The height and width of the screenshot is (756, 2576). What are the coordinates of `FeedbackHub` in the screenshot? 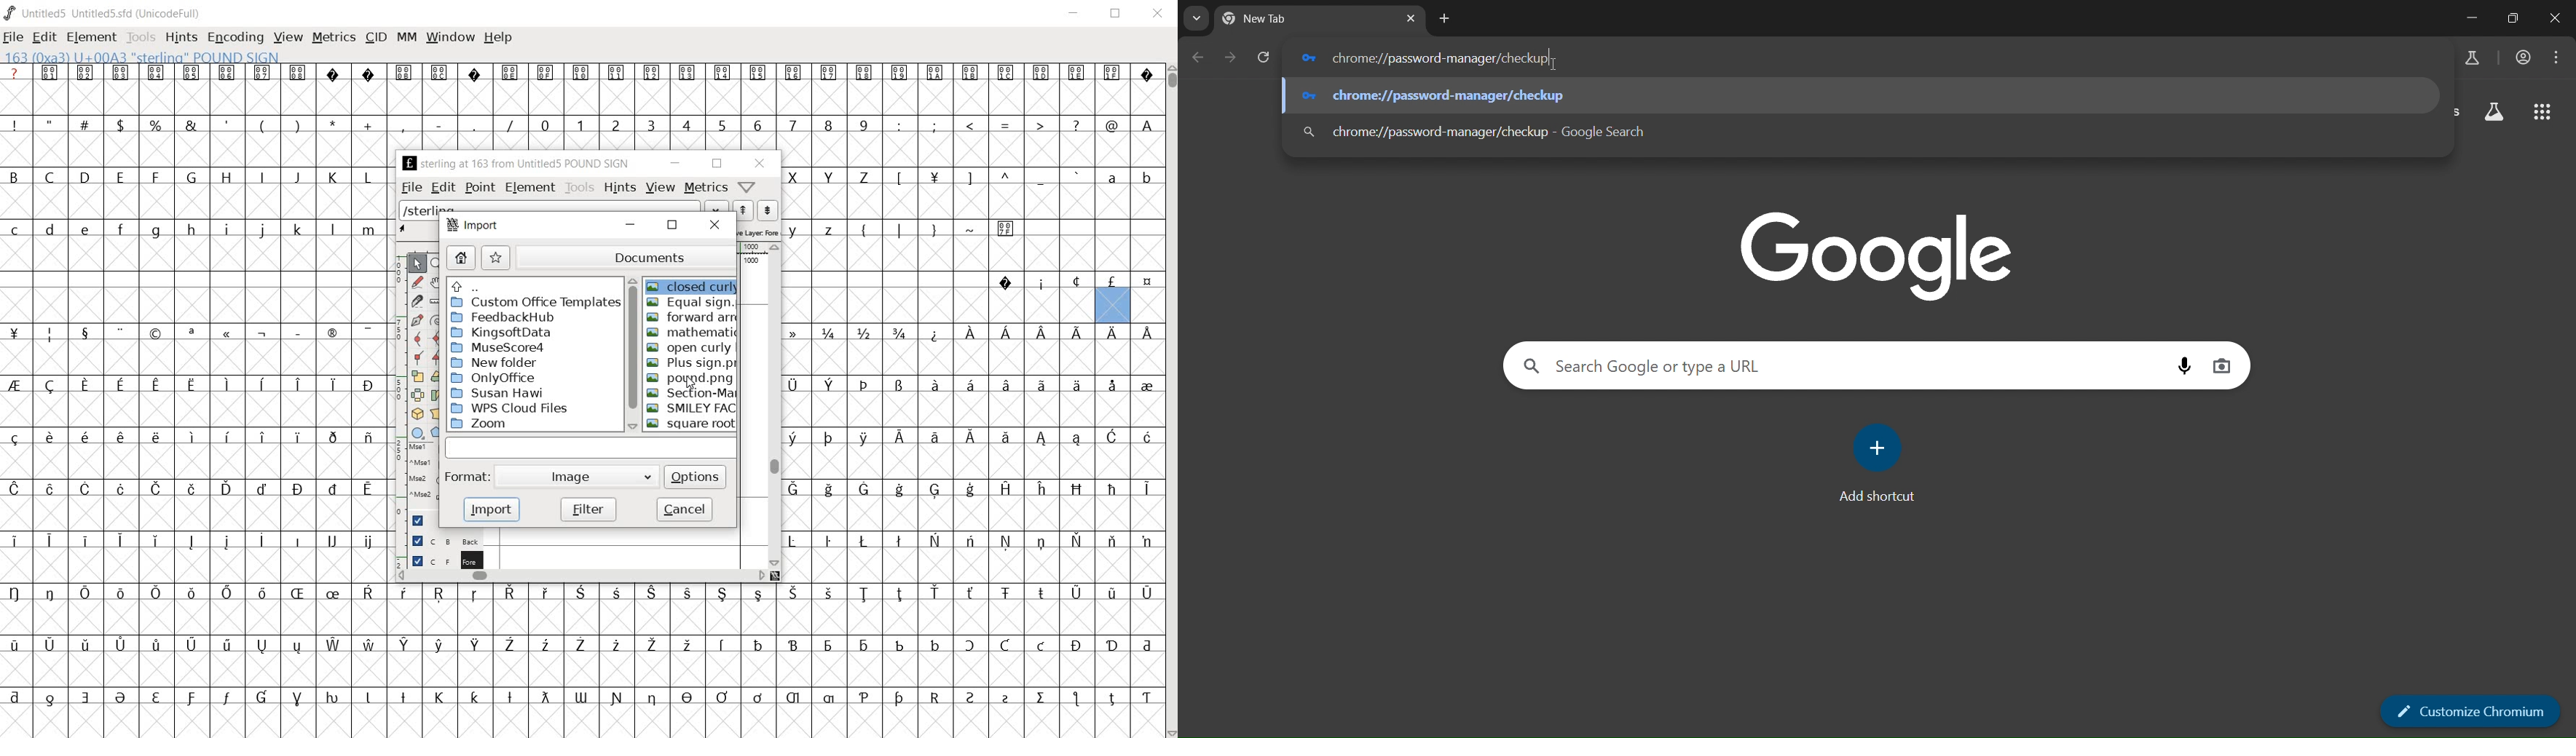 It's located at (509, 316).